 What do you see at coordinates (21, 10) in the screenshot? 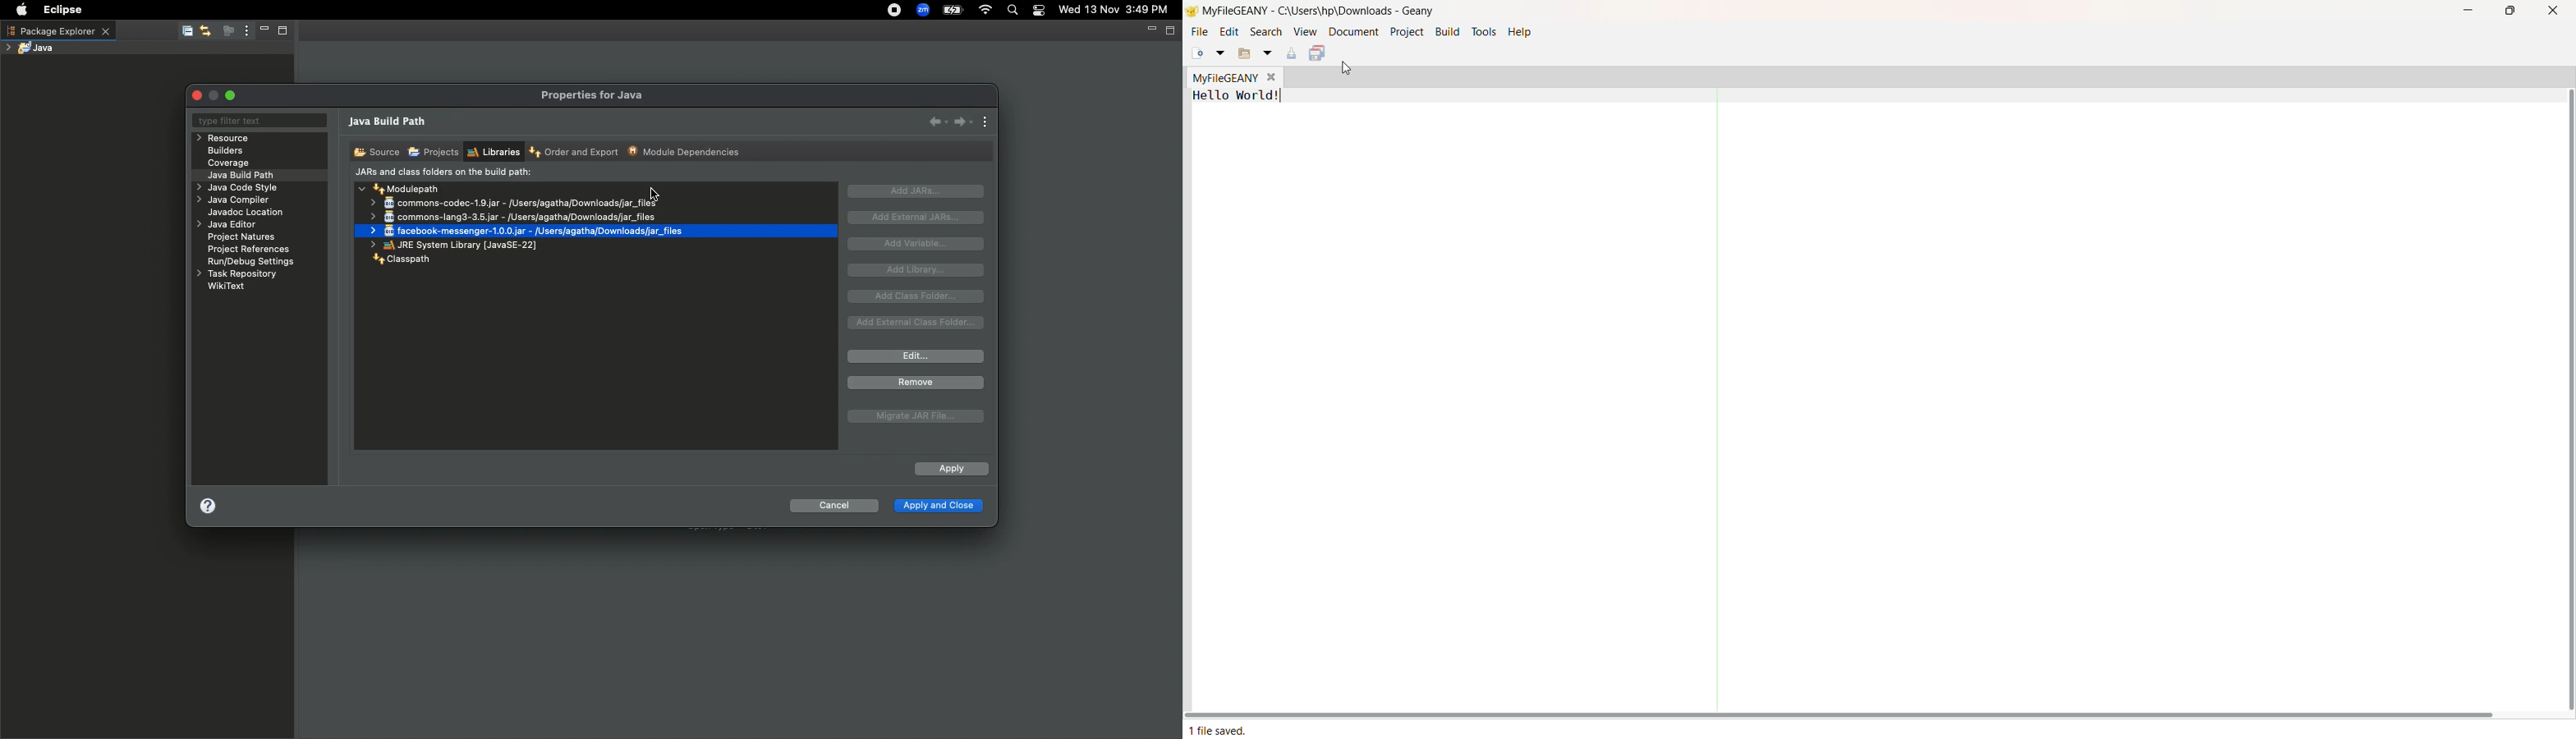
I see `Apple logo` at bounding box center [21, 10].